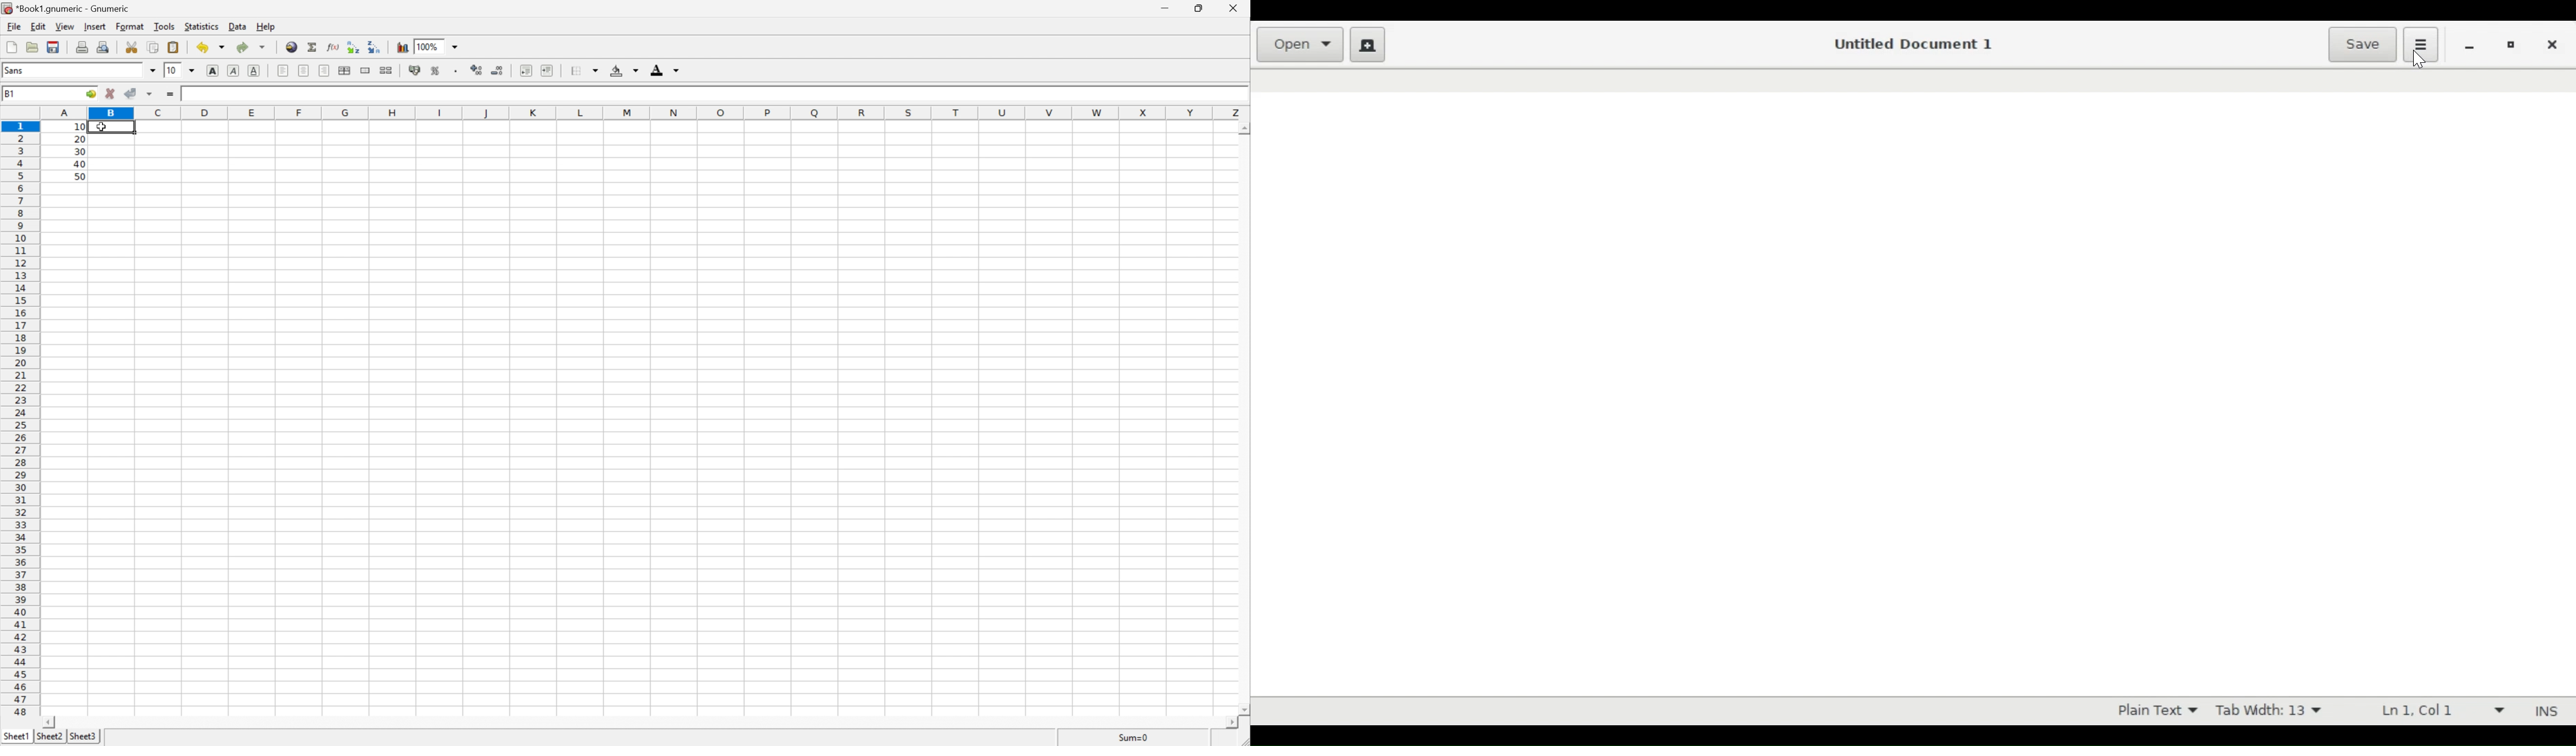 The height and width of the screenshot is (756, 2576). Describe the element at coordinates (131, 47) in the screenshot. I see `Cut selection` at that location.